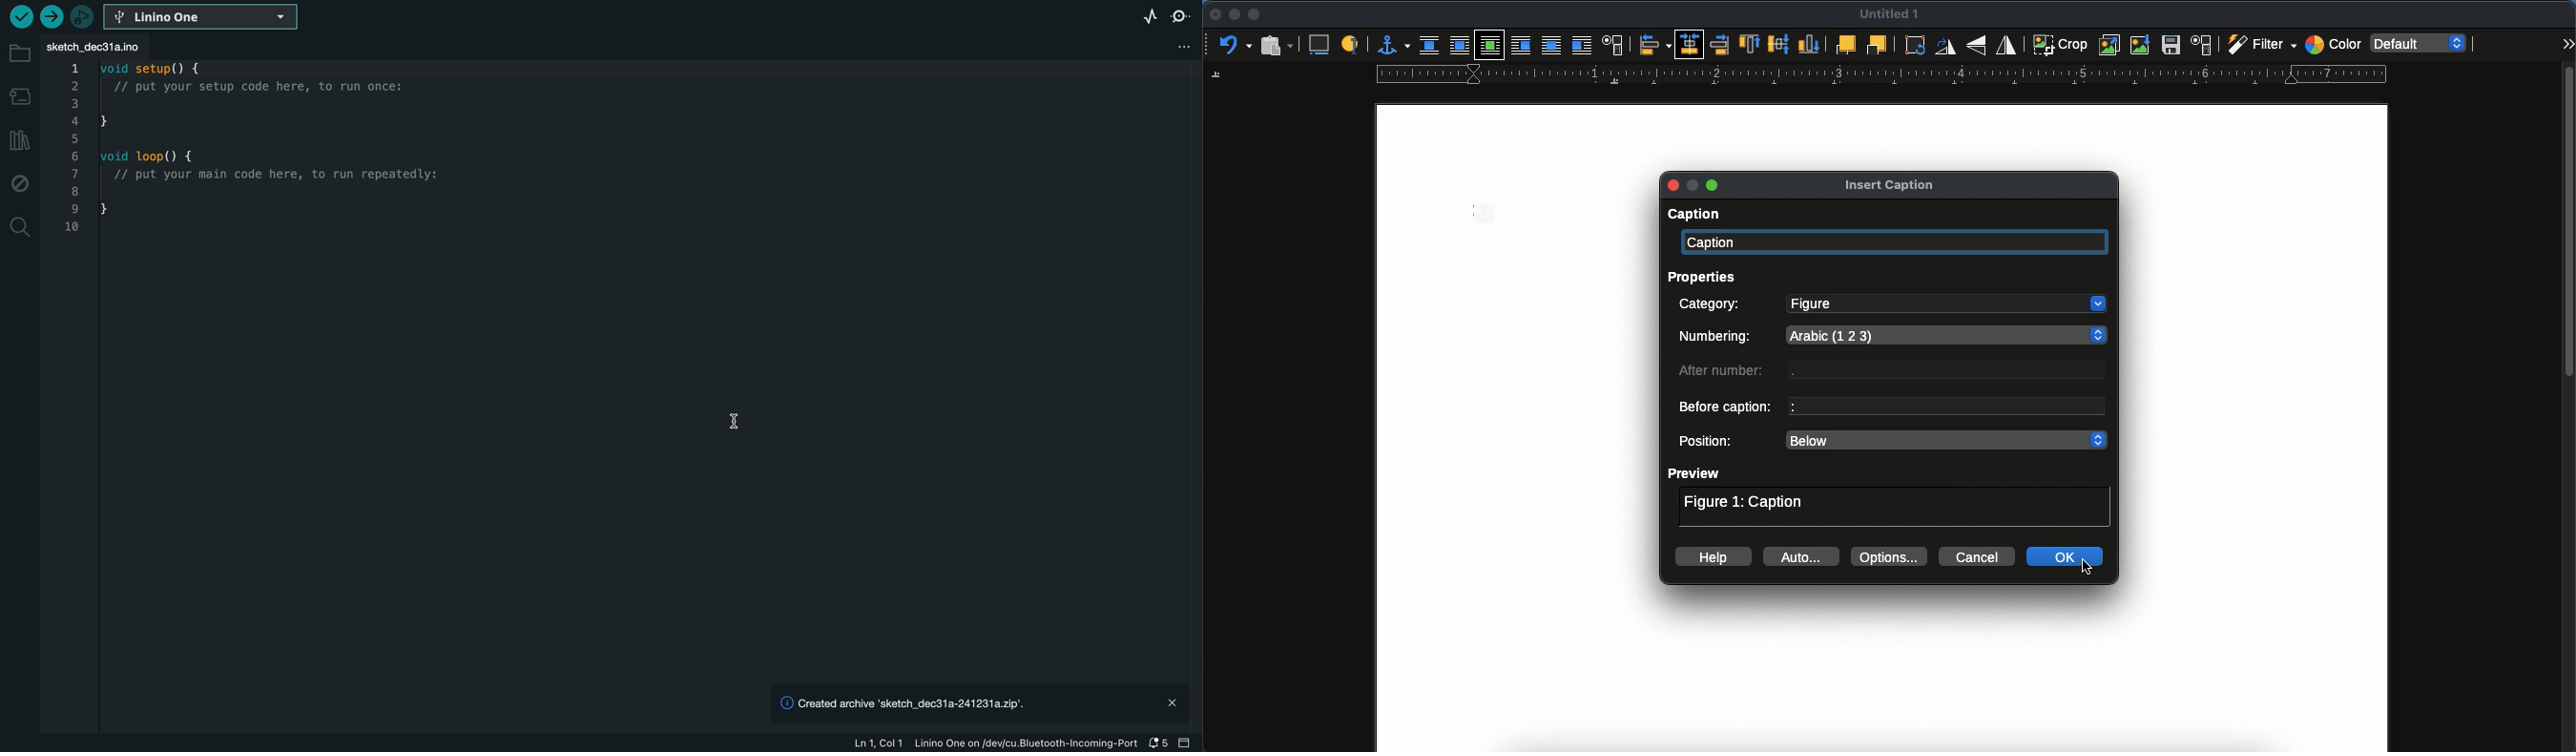  Describe the element at coordinates (1718, 339) in the screenshot. I see `numbering` at that location.